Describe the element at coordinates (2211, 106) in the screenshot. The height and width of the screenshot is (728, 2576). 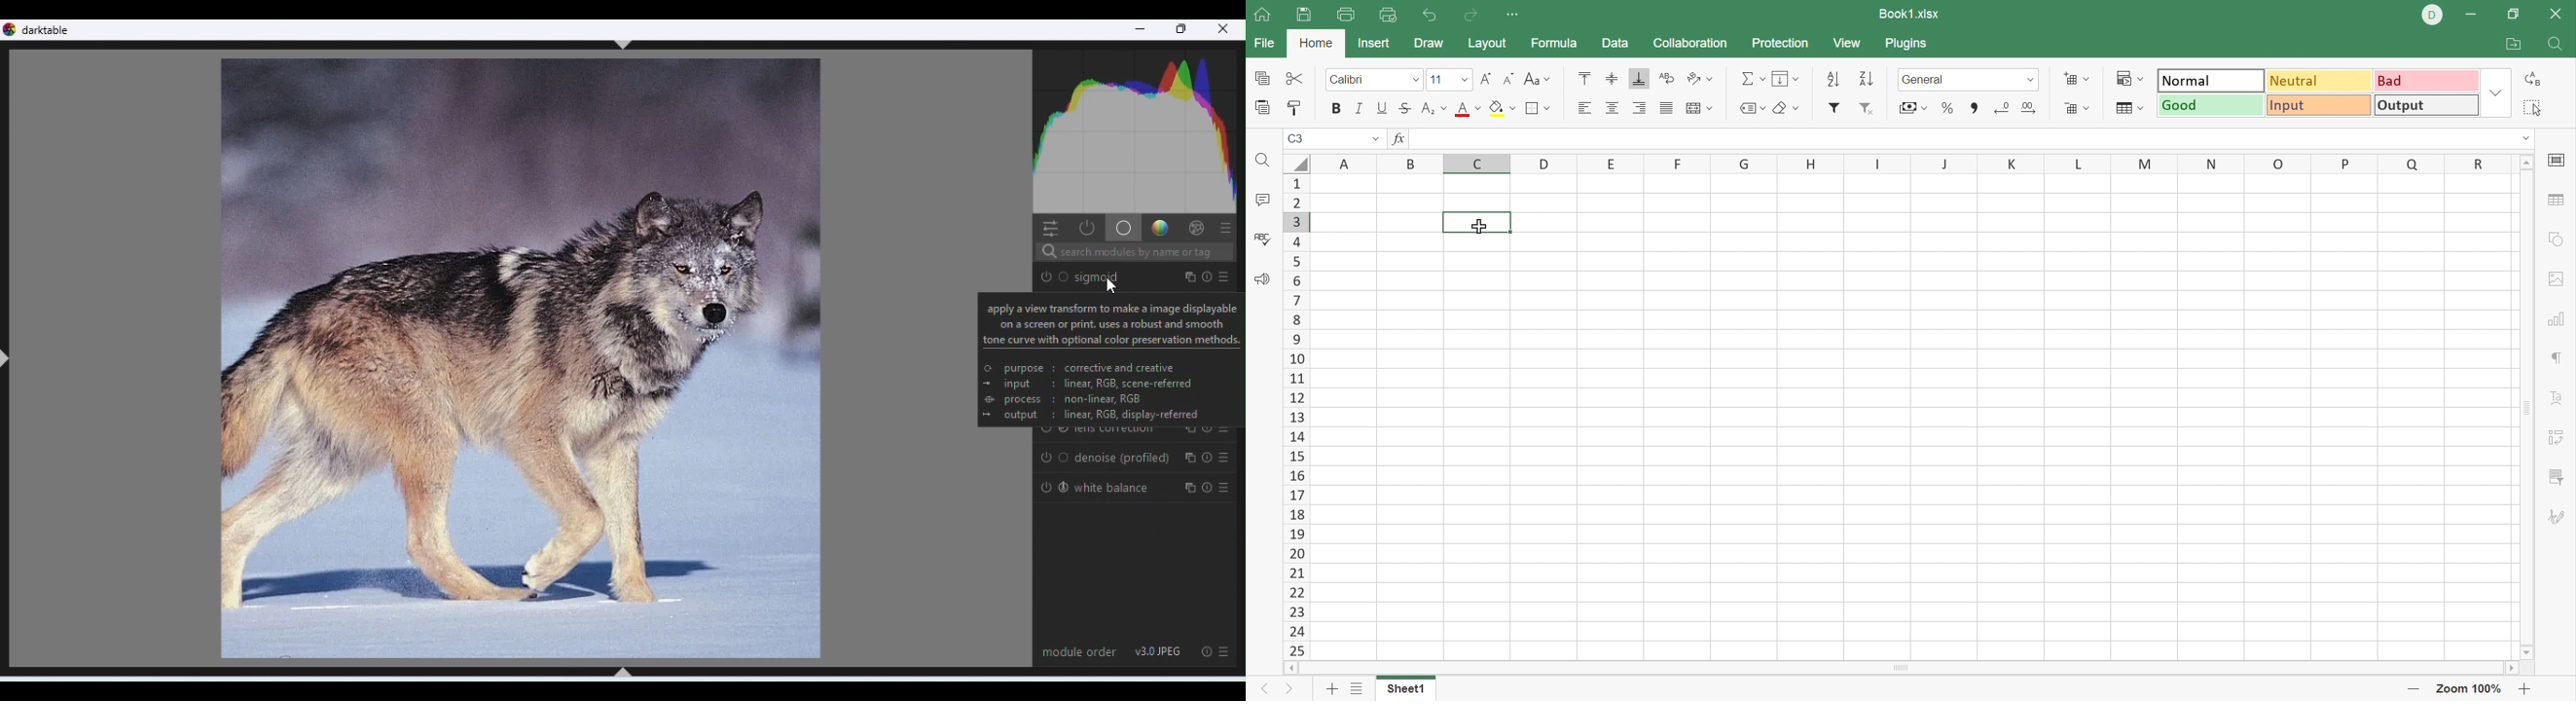
I see `Good` at that location.